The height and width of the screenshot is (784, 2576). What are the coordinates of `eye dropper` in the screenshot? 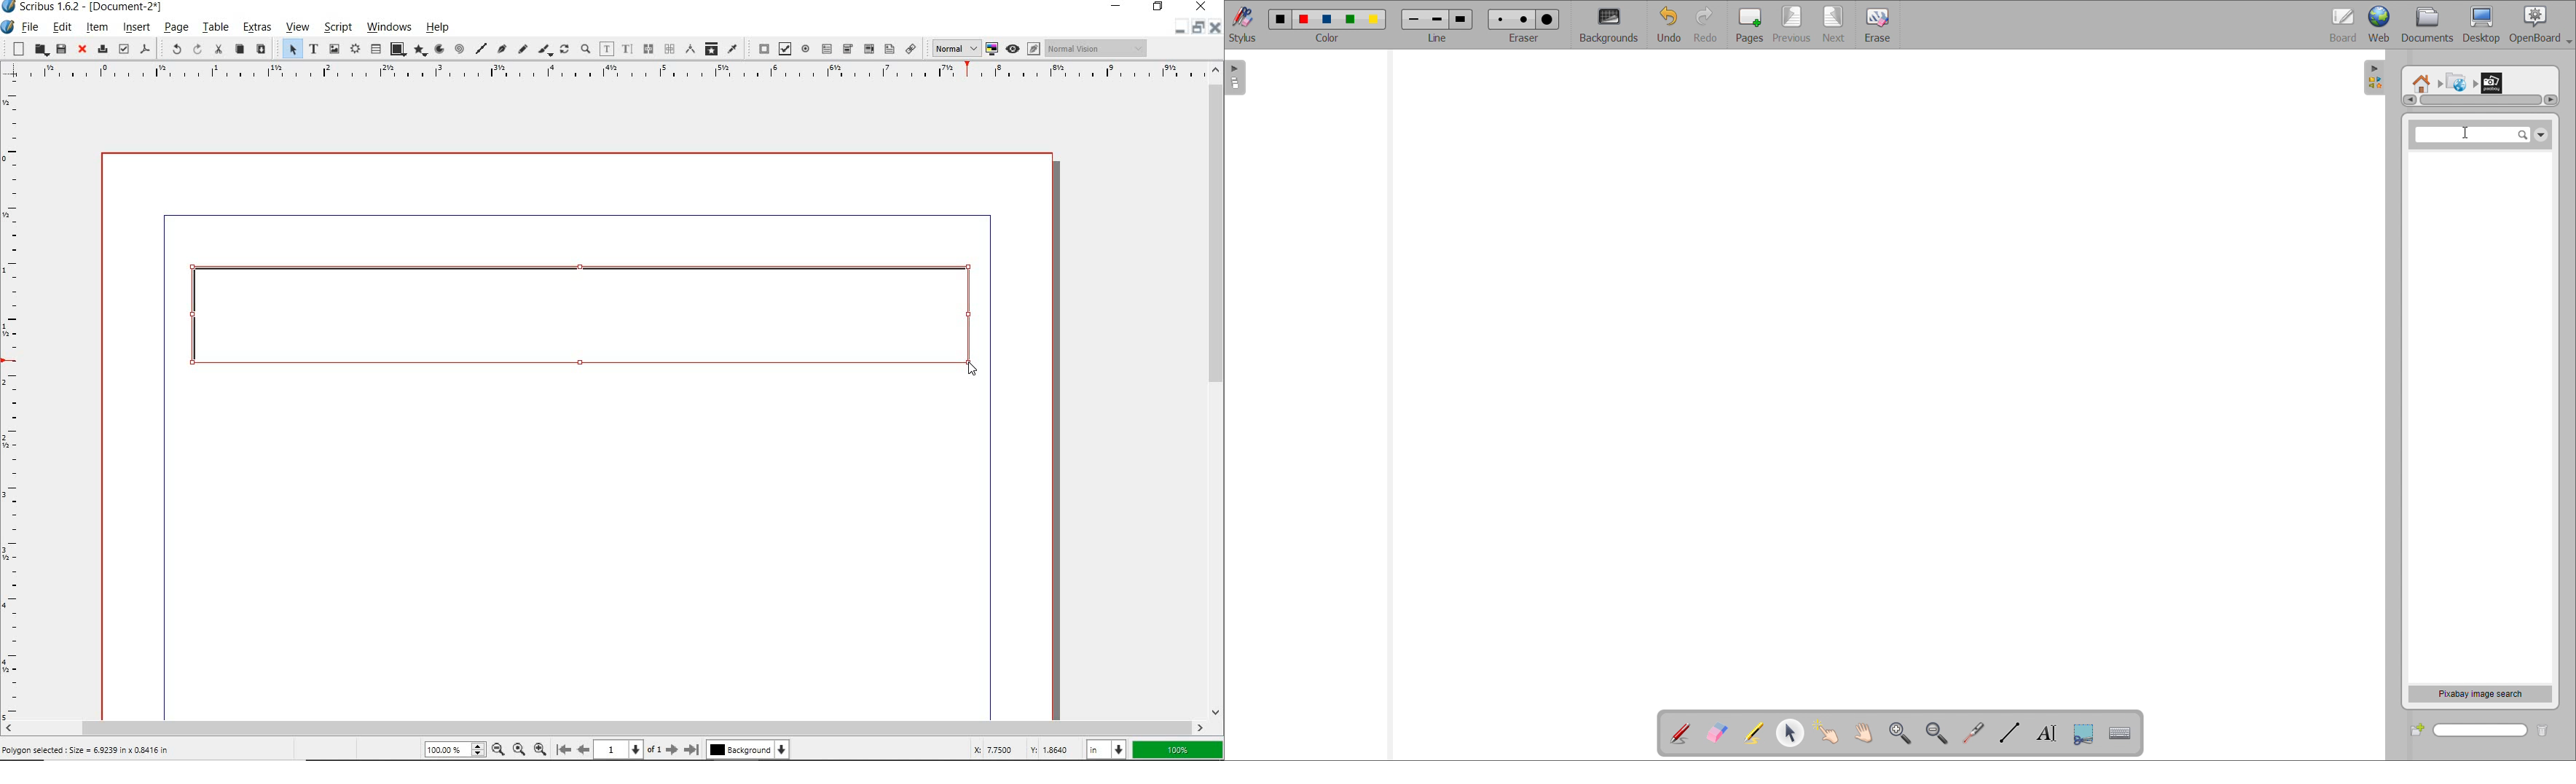 It's located at (732, 50).